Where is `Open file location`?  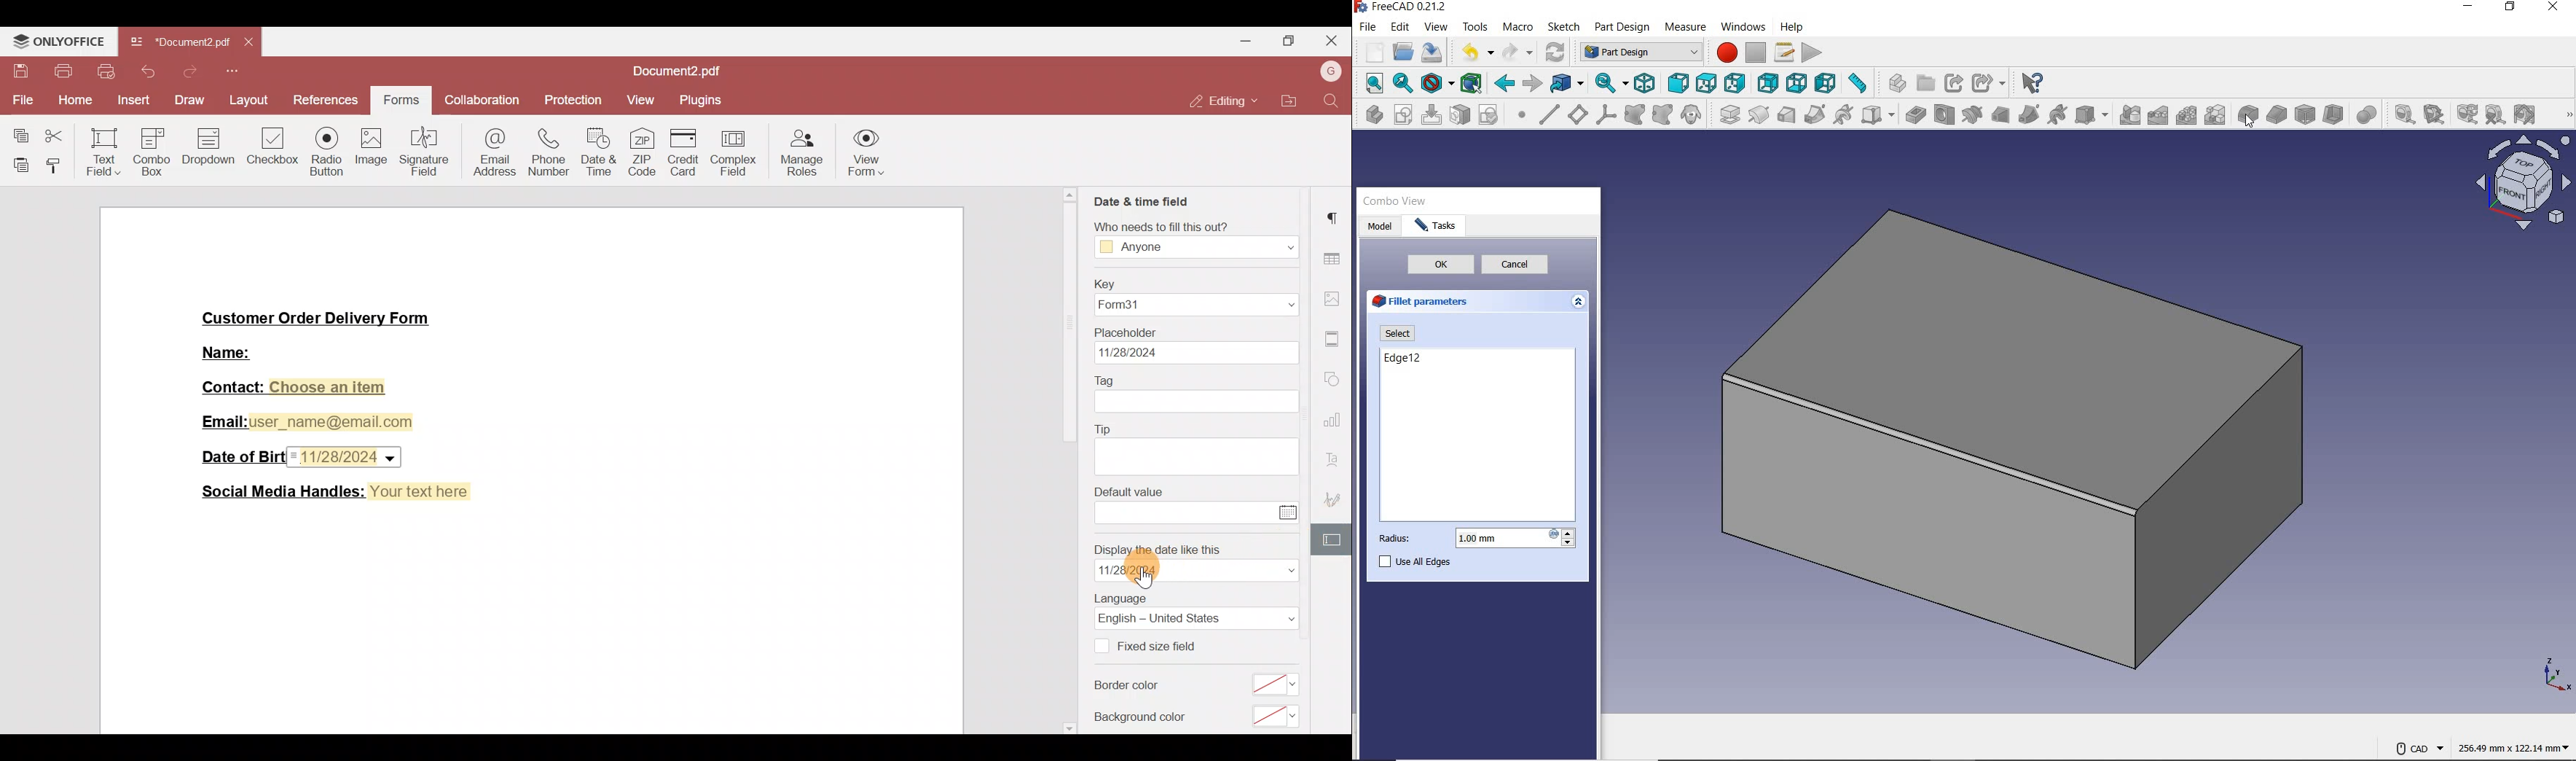 Open file location is located at coordinates (1289, 101).